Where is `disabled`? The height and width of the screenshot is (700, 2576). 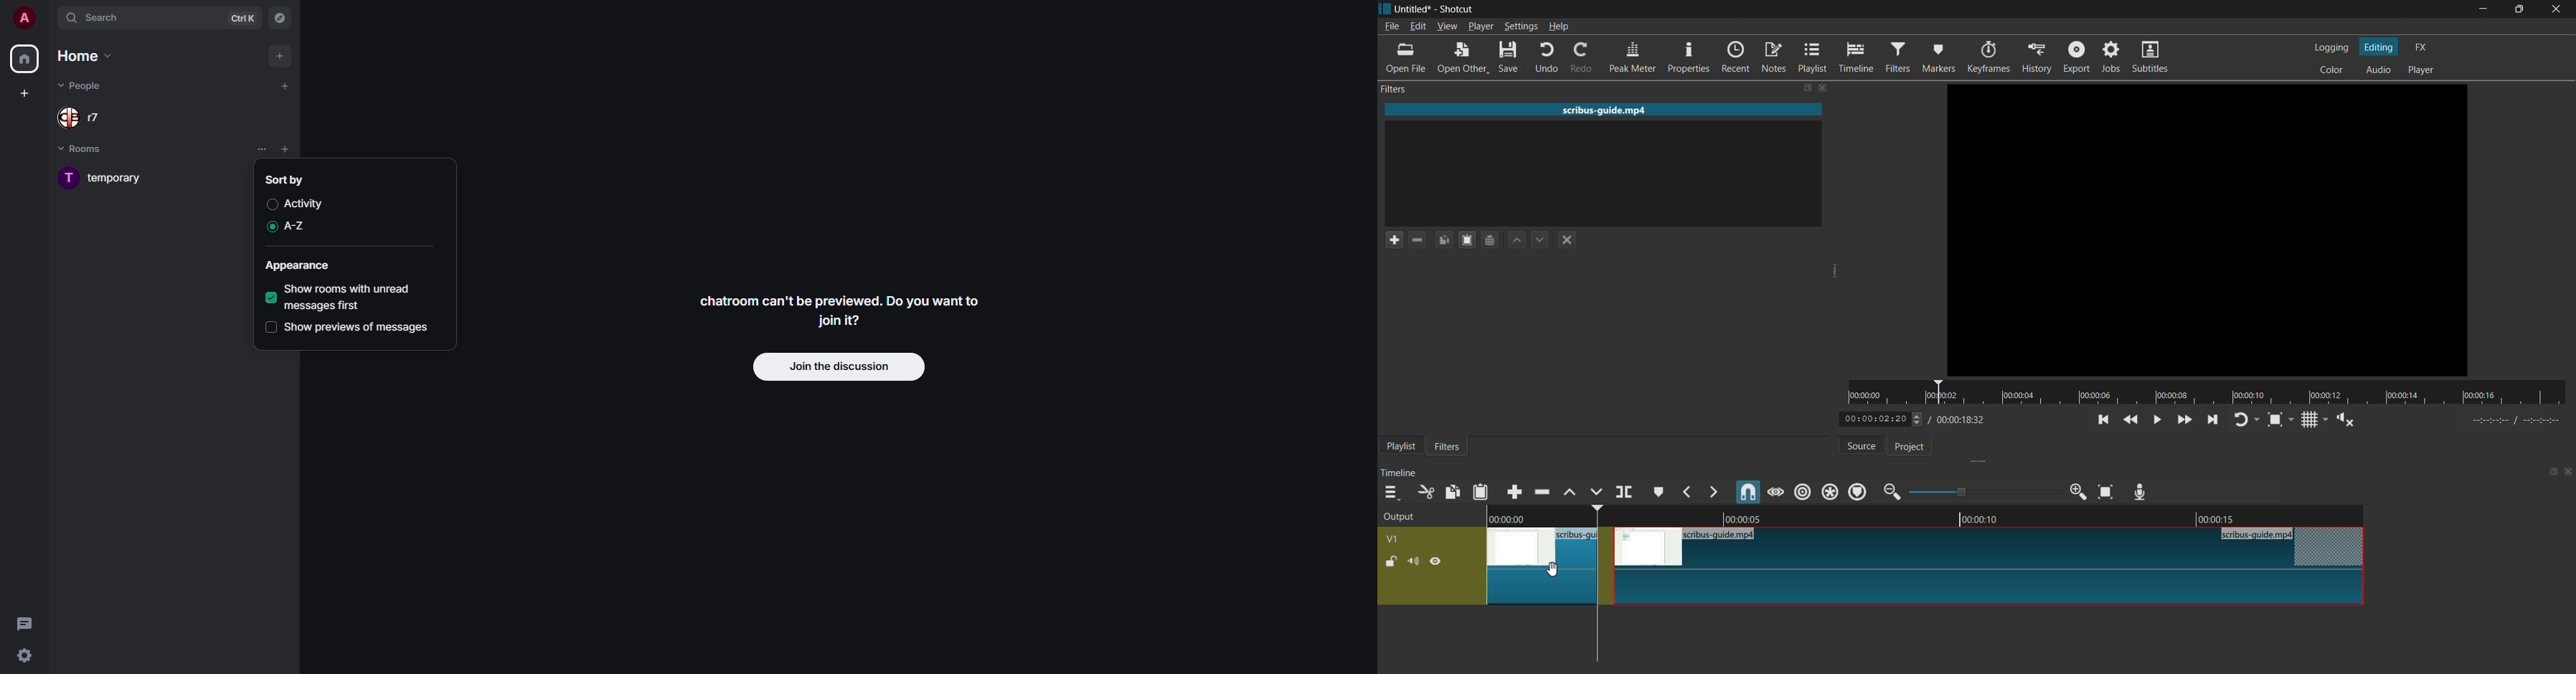
disabled is located at coordinates (270, 327).